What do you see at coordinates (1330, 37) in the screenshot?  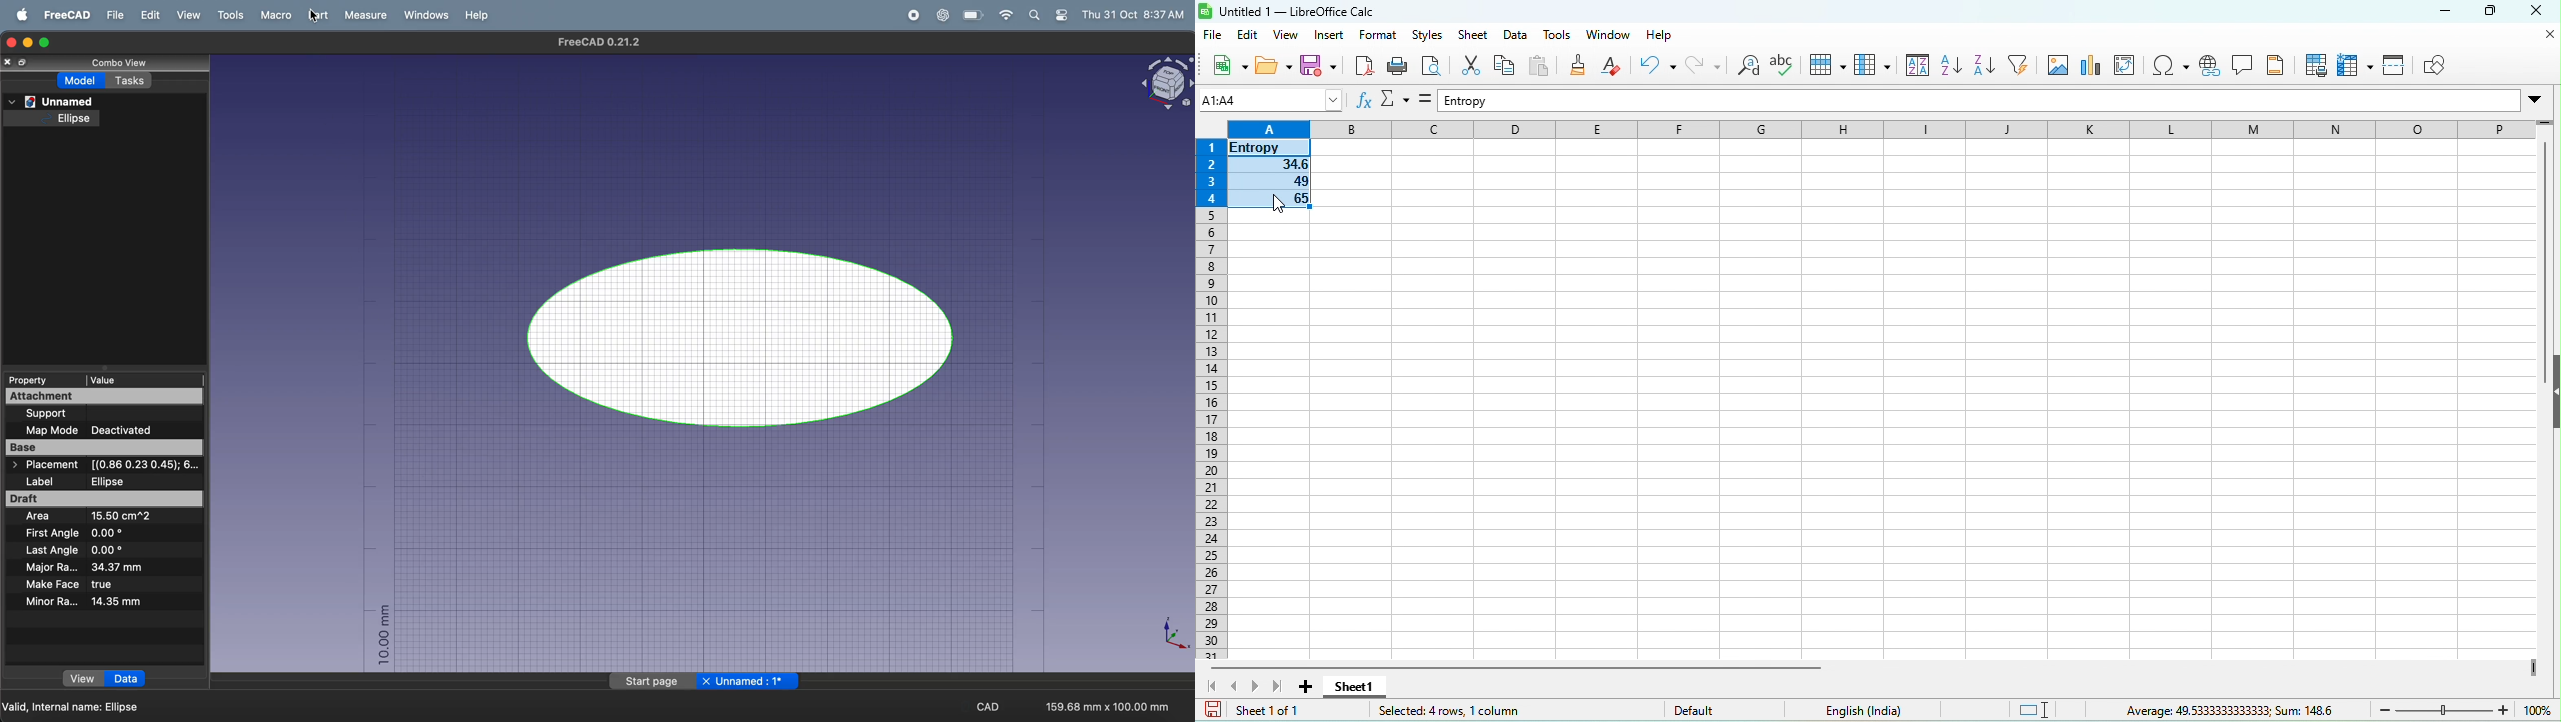 I see `insert` at bounding box center [1330, 37].